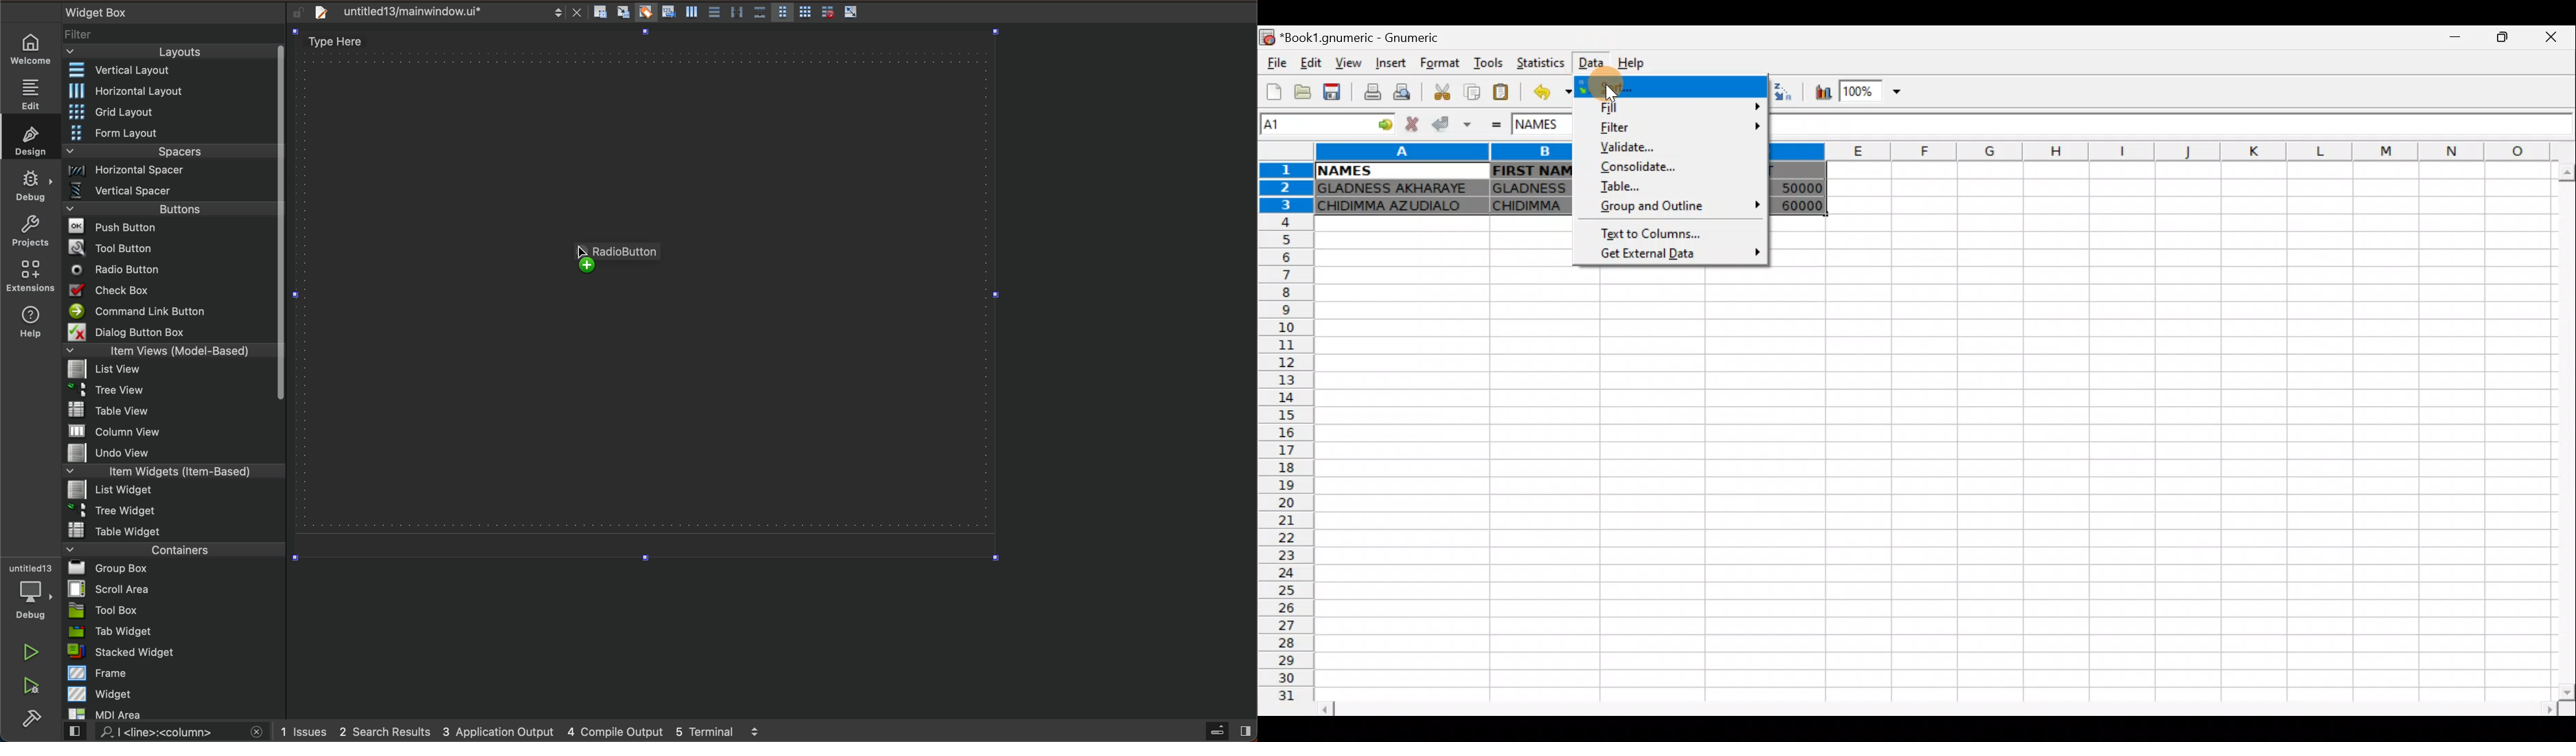 The height and width of the screenshot is (756, 2576). I want to click on Save current workbook, so click(1334, 91).